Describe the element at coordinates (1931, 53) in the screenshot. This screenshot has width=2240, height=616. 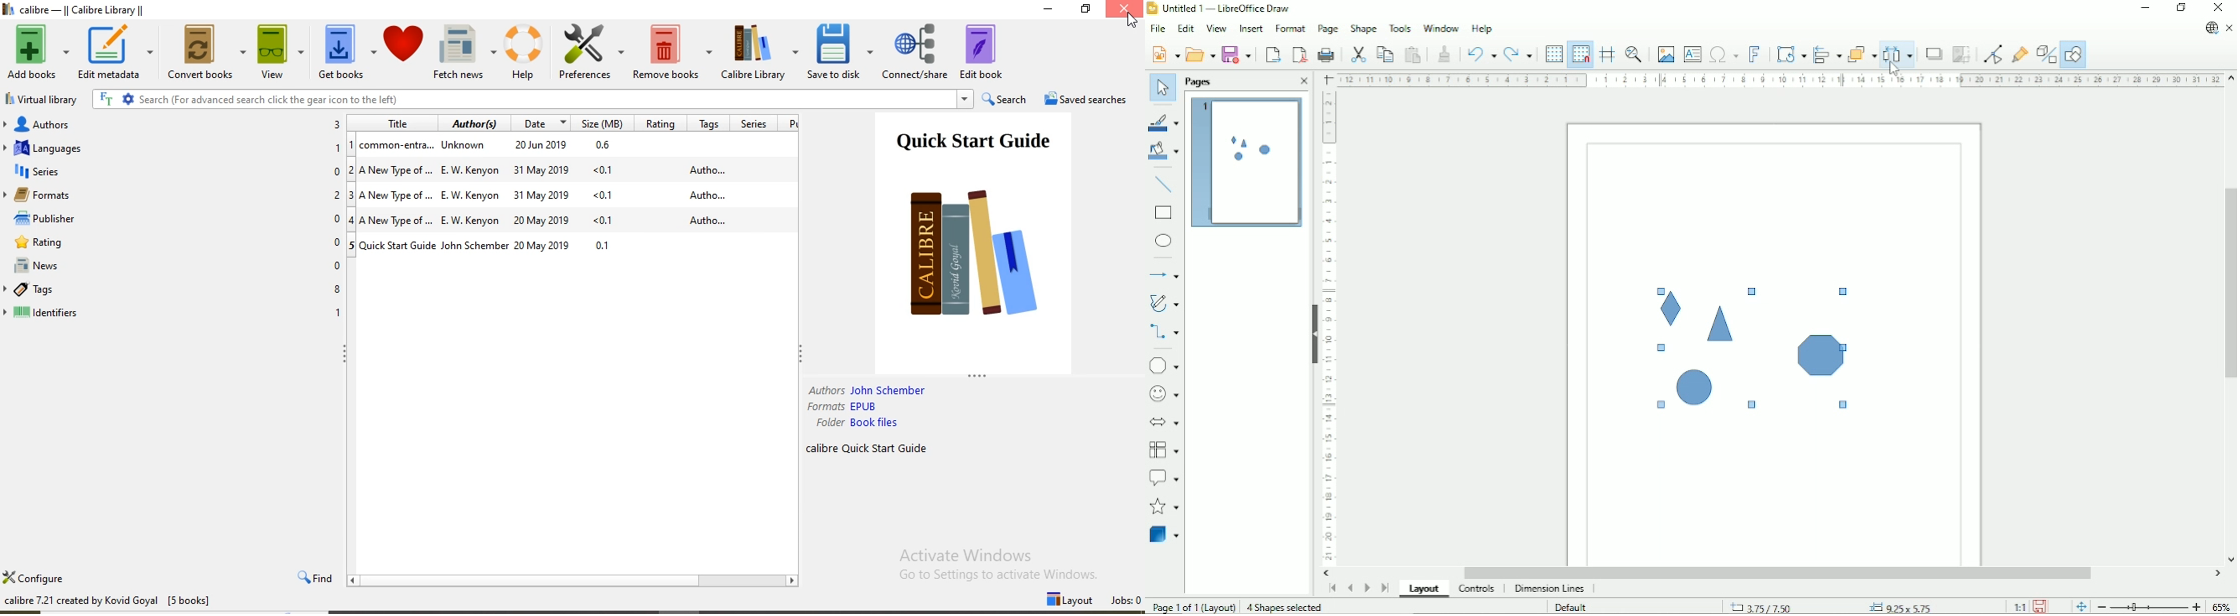
I see `Shadow` at that location.